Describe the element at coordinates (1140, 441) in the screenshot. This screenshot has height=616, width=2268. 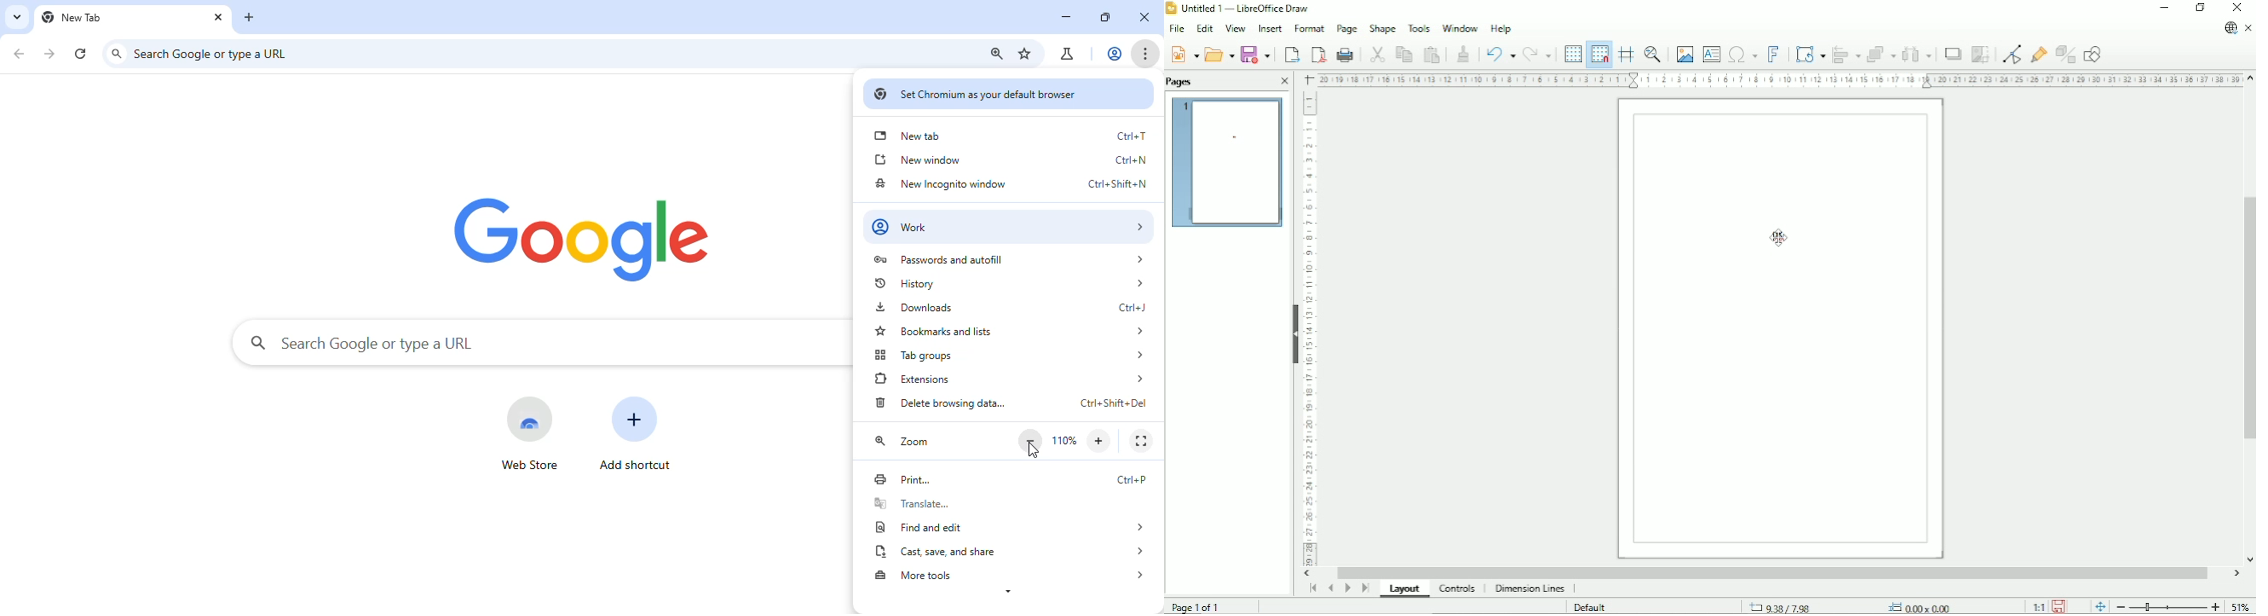
I see `fullscreen` at that location.